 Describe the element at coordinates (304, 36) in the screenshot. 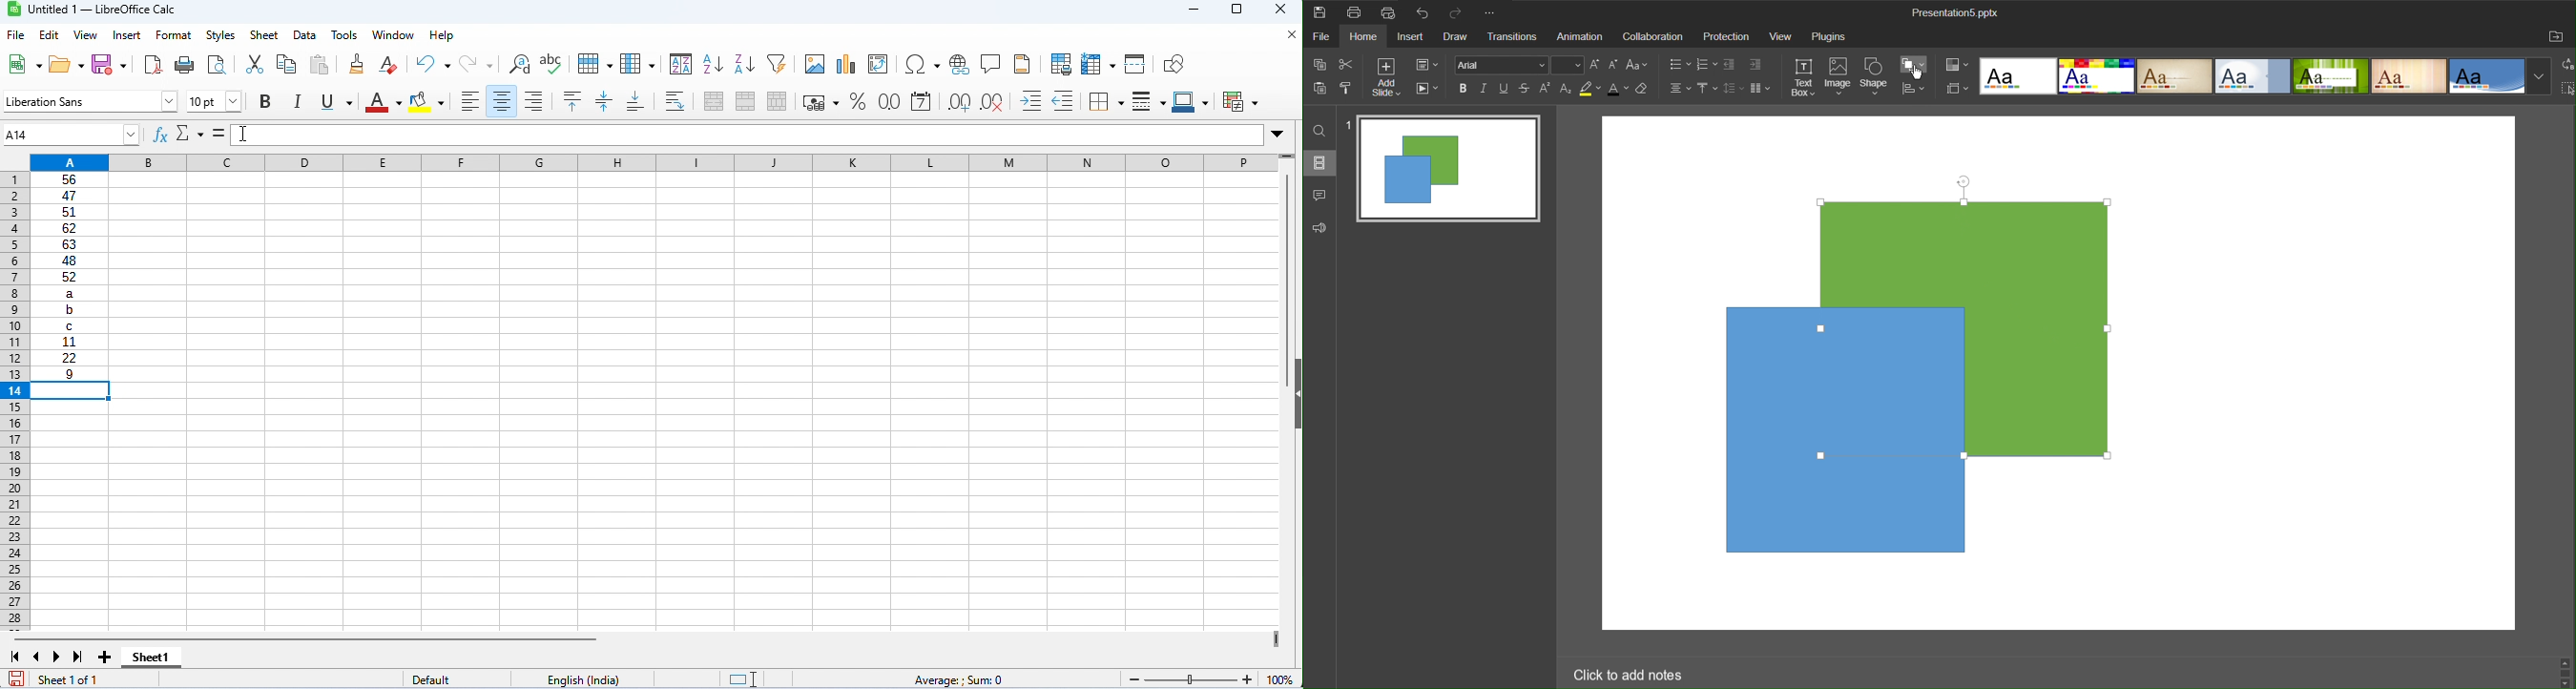

I see `data` at that location.